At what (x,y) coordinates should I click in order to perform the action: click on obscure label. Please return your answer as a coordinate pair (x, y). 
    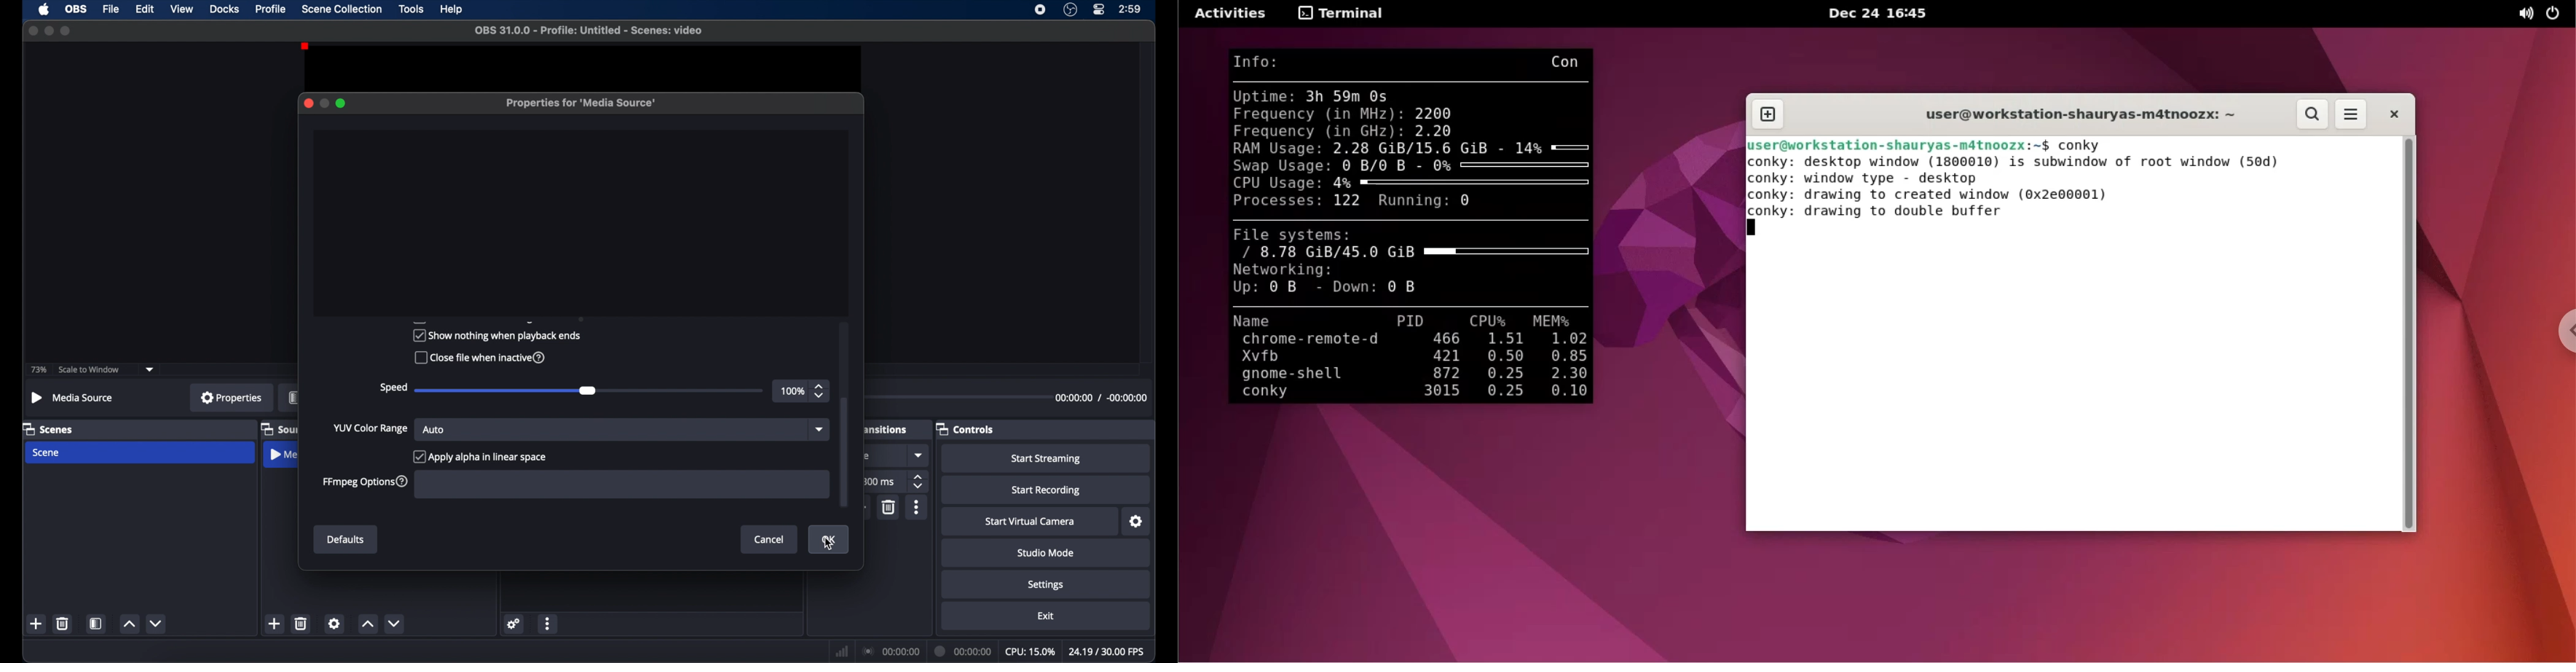
    Looking at the image, I should click on (887, 428).